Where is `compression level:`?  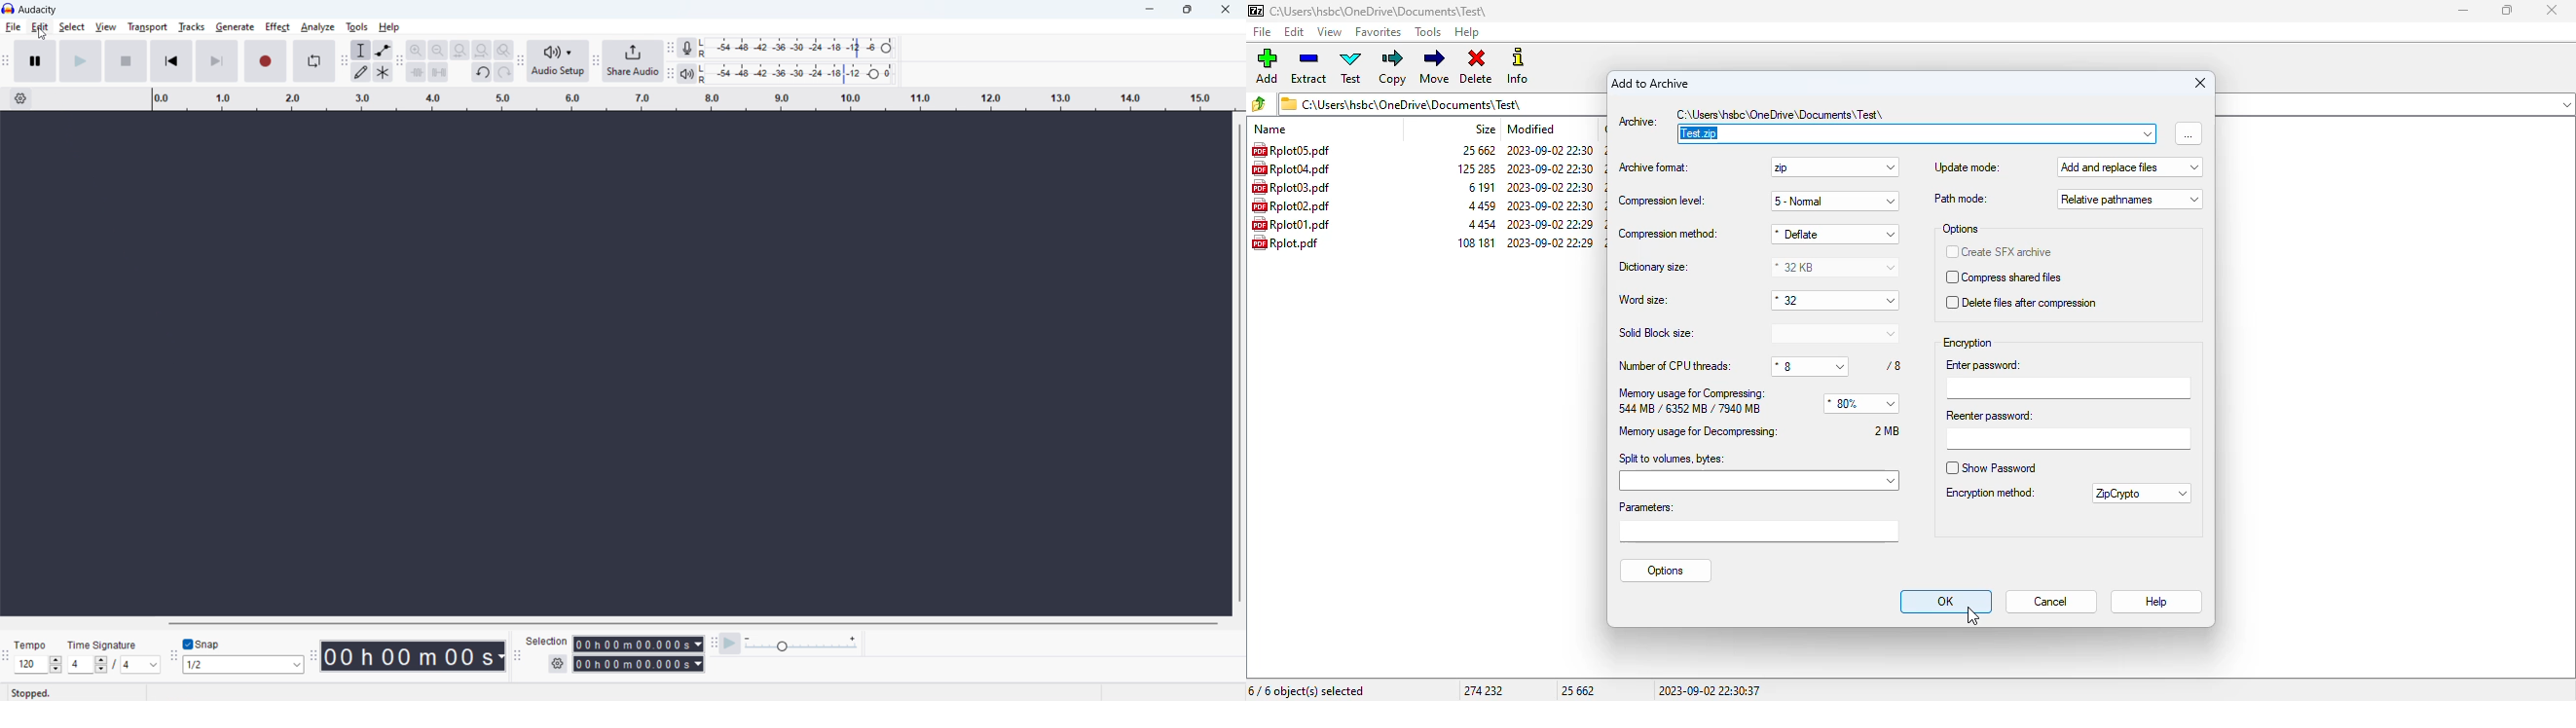
compression level: is located at coordinates (1661, 200).